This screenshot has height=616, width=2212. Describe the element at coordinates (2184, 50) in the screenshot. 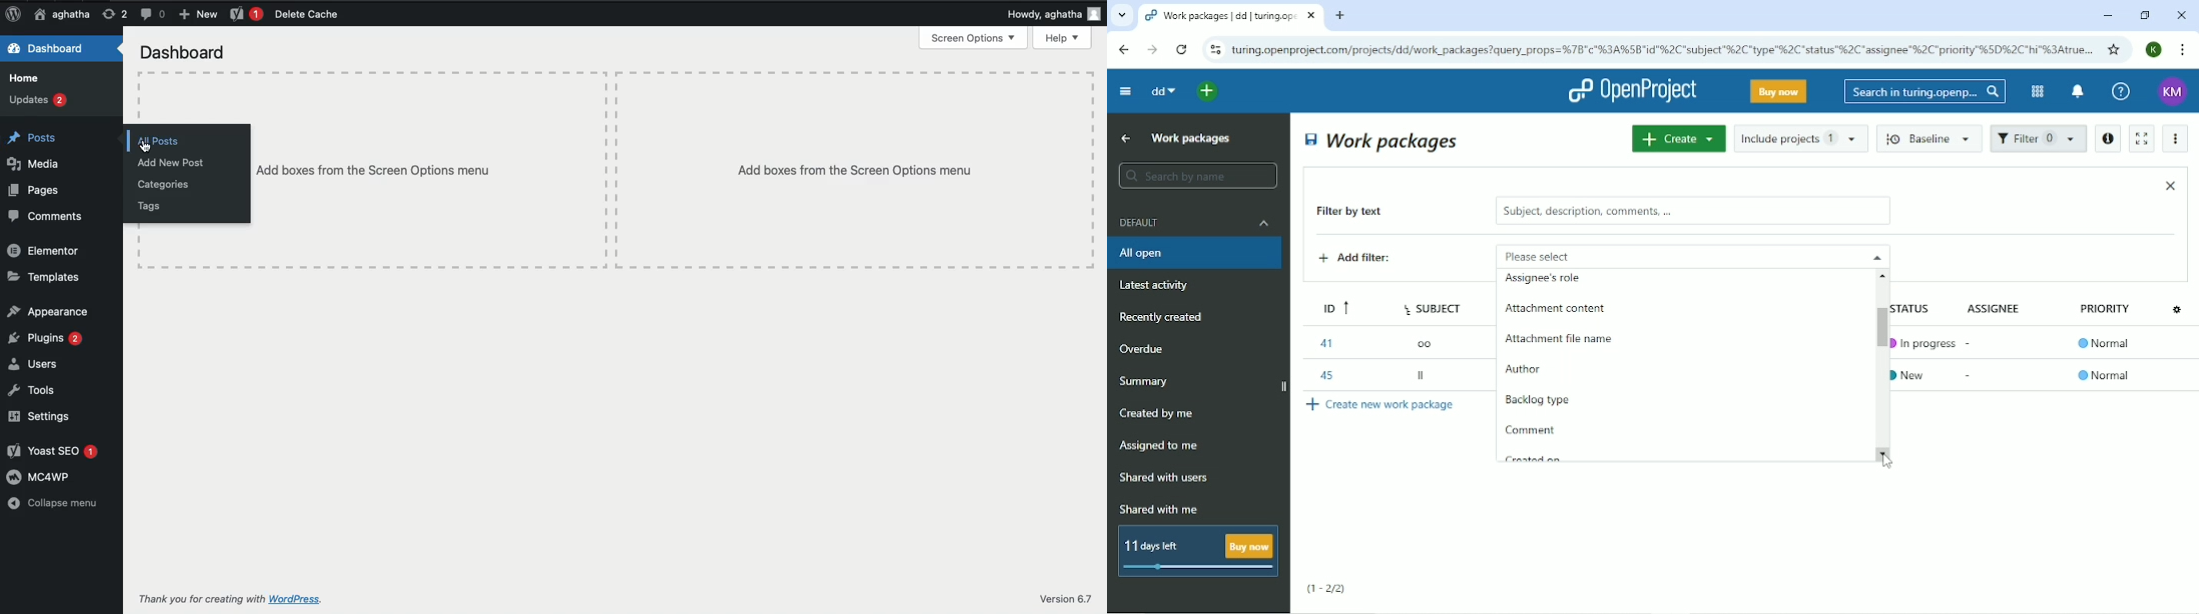

I see `Customize and control google chrome` at that location.